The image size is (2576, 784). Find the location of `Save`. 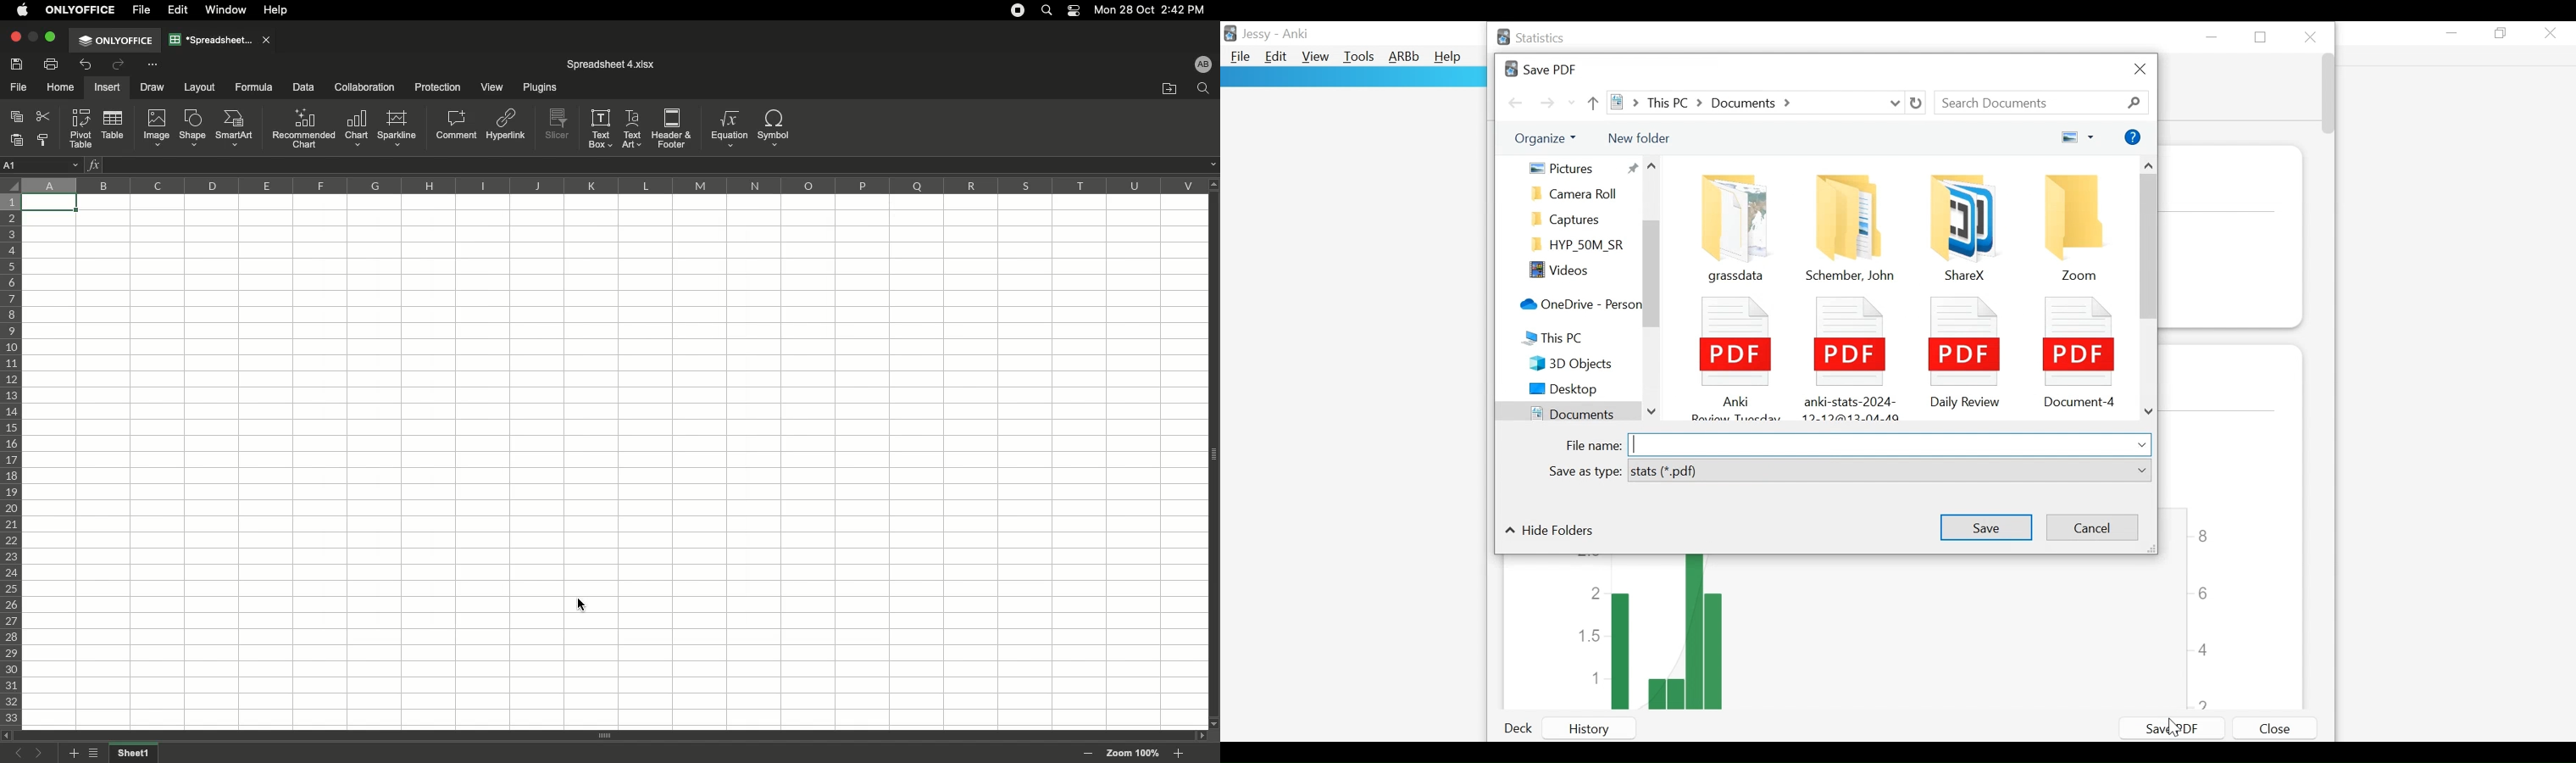

Save is located at coordinates (19, 64).